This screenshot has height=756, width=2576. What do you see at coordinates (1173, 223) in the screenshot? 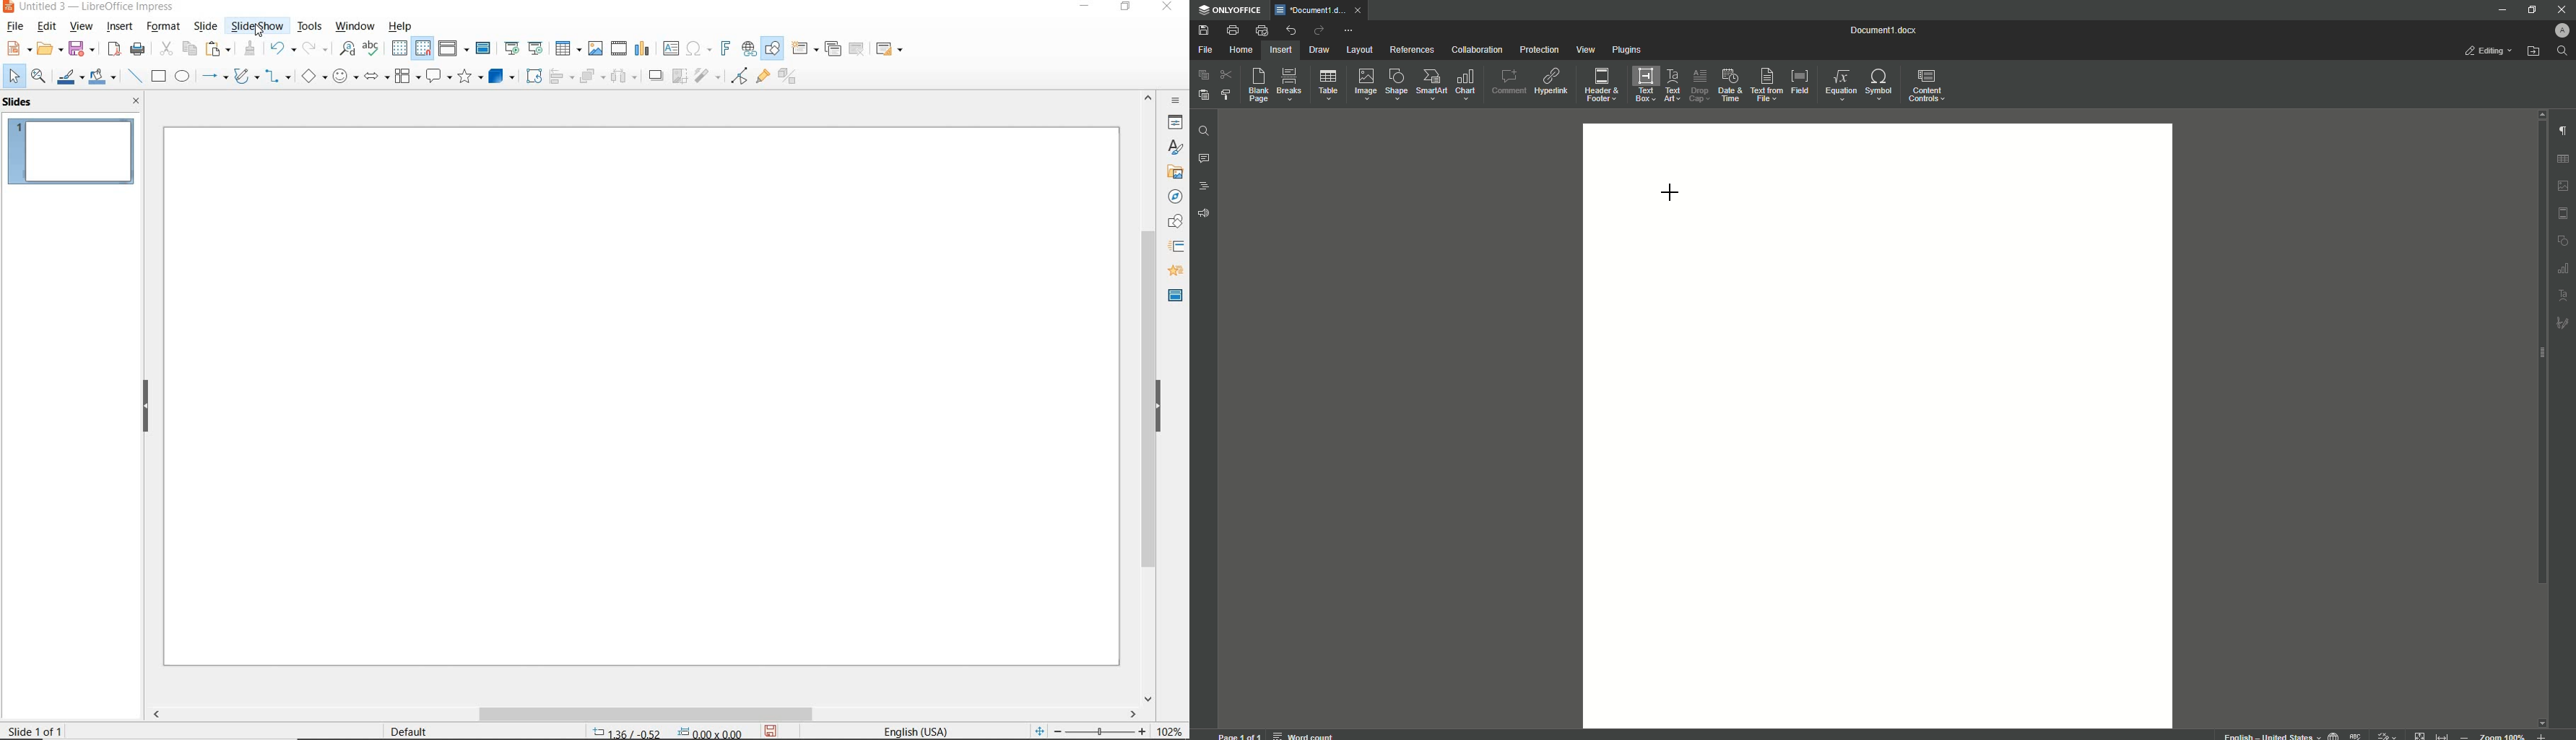
I see `SHAPES` at bounding box center [1173, 223].